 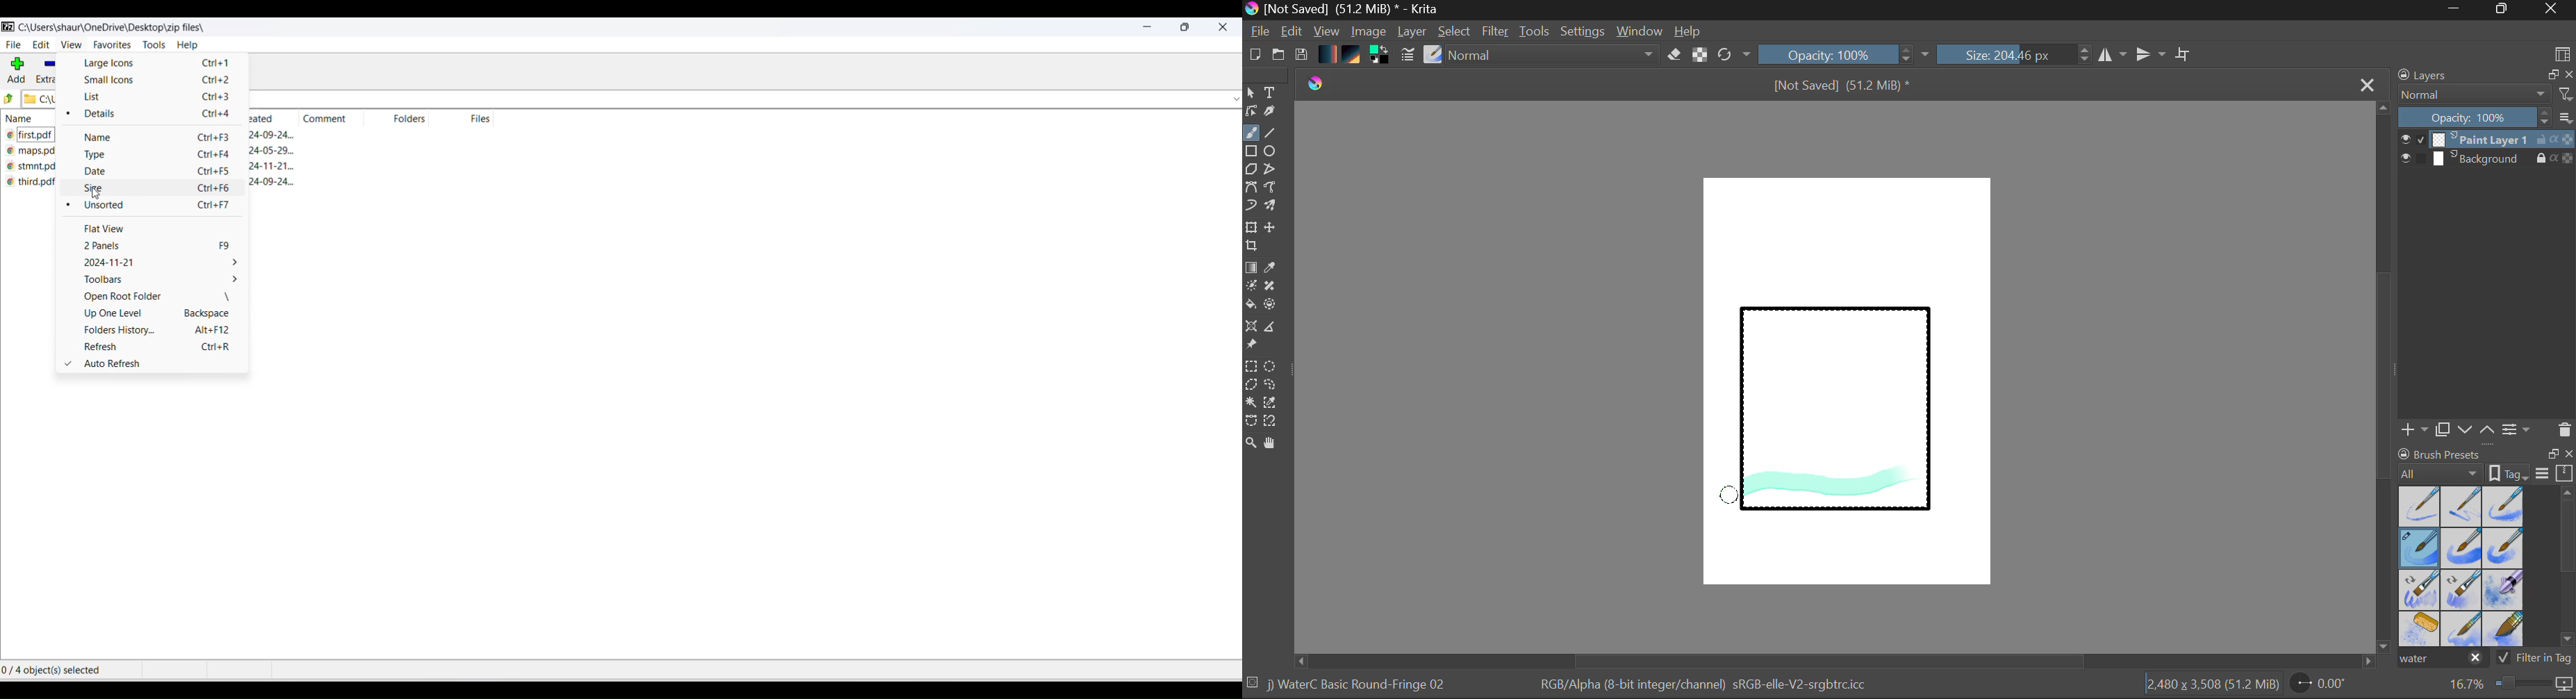 I want to click on Polygon, so click(x=1250, y=170).